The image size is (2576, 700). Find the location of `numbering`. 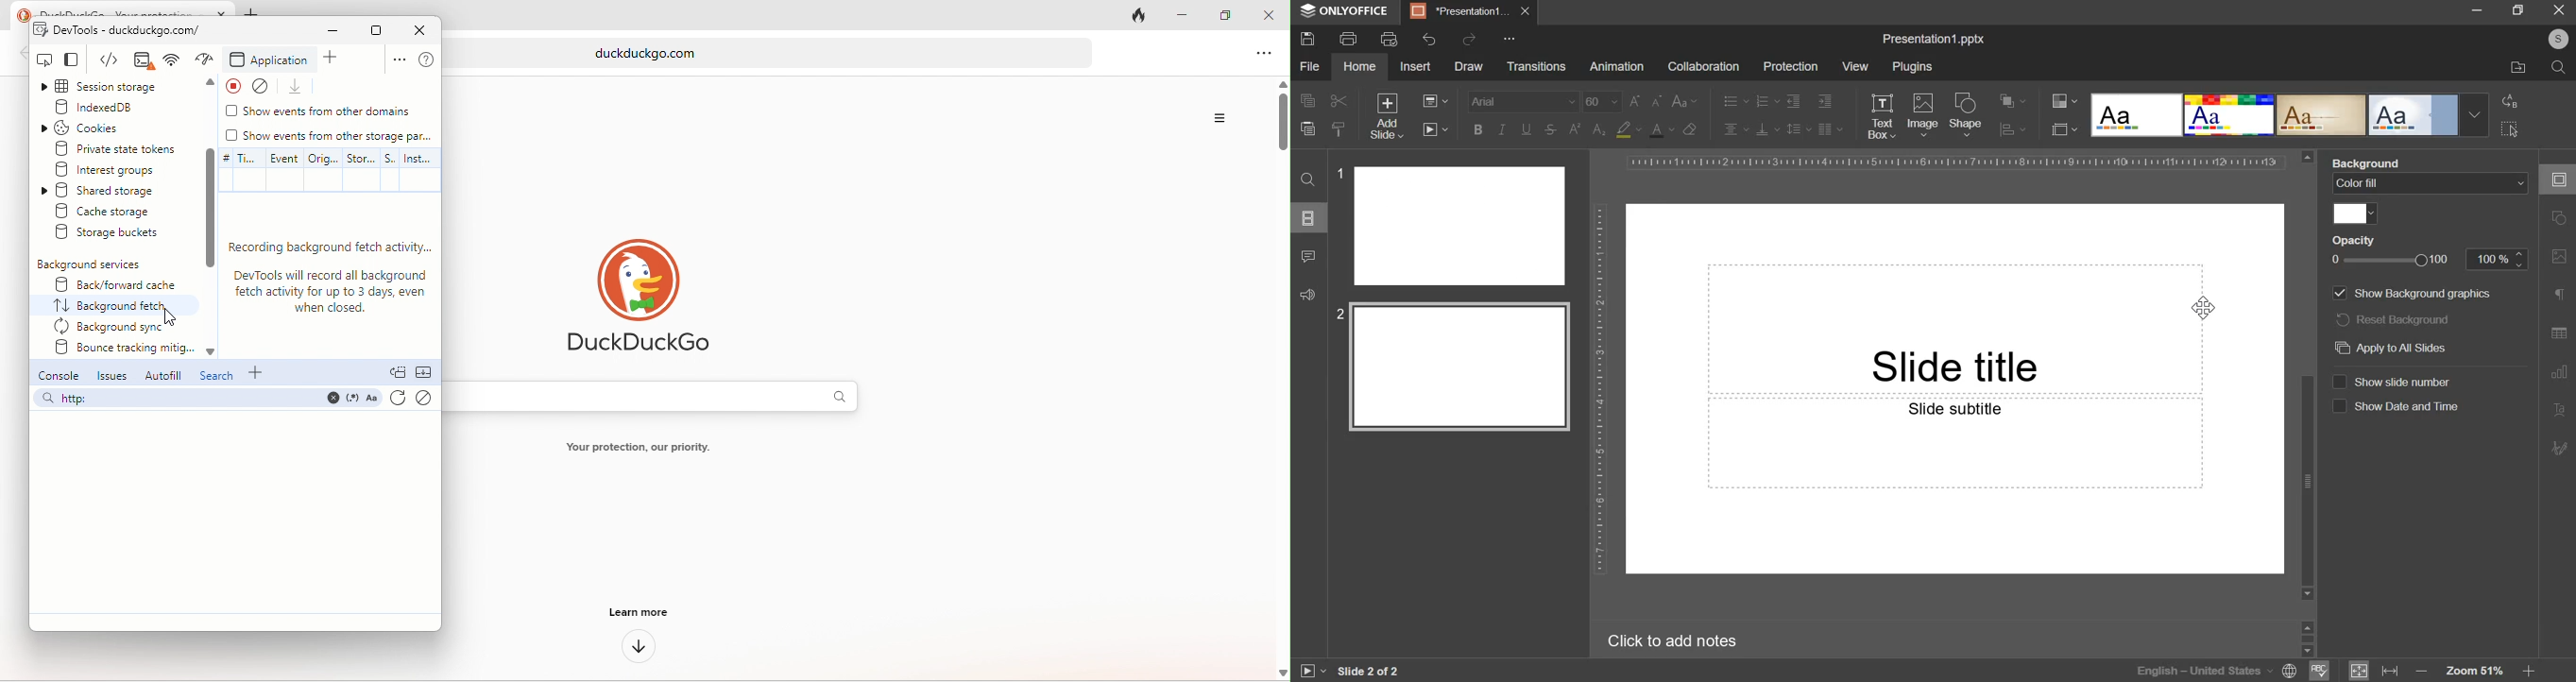

numbering is located at coordinates (1767, 100).